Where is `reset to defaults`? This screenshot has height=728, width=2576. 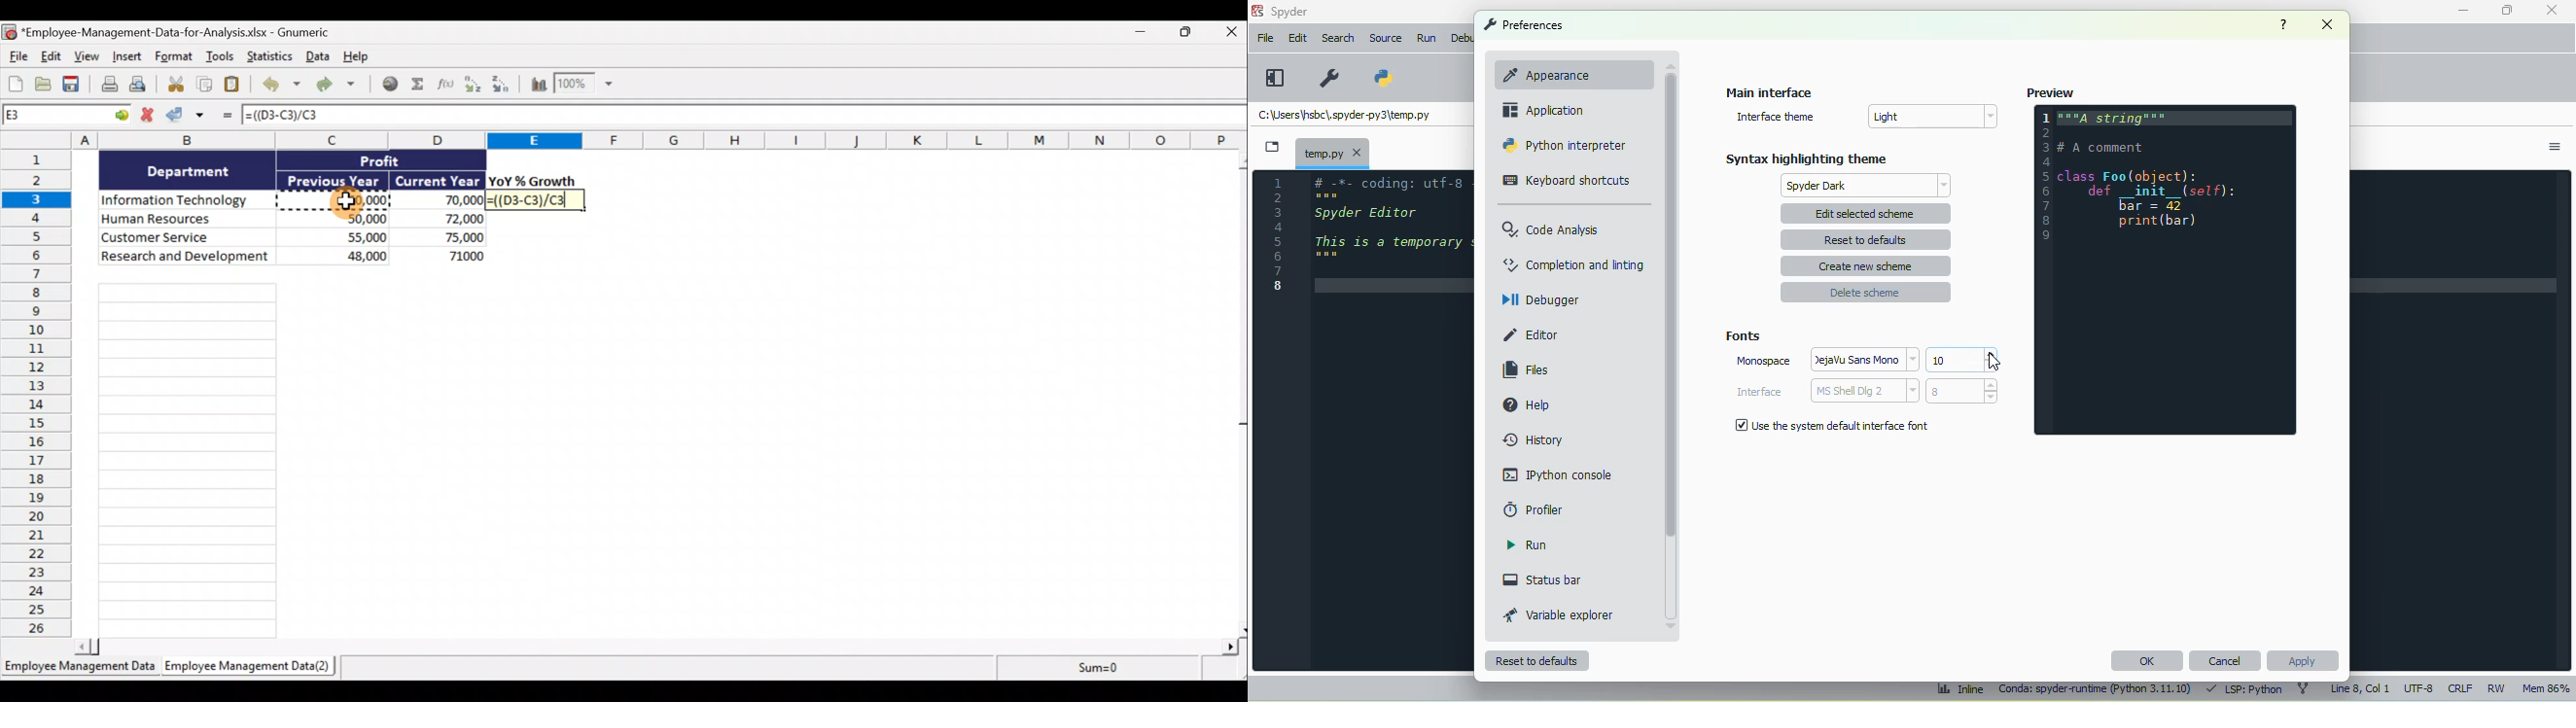 reset to defaults is located at coordinates (1865, 240).